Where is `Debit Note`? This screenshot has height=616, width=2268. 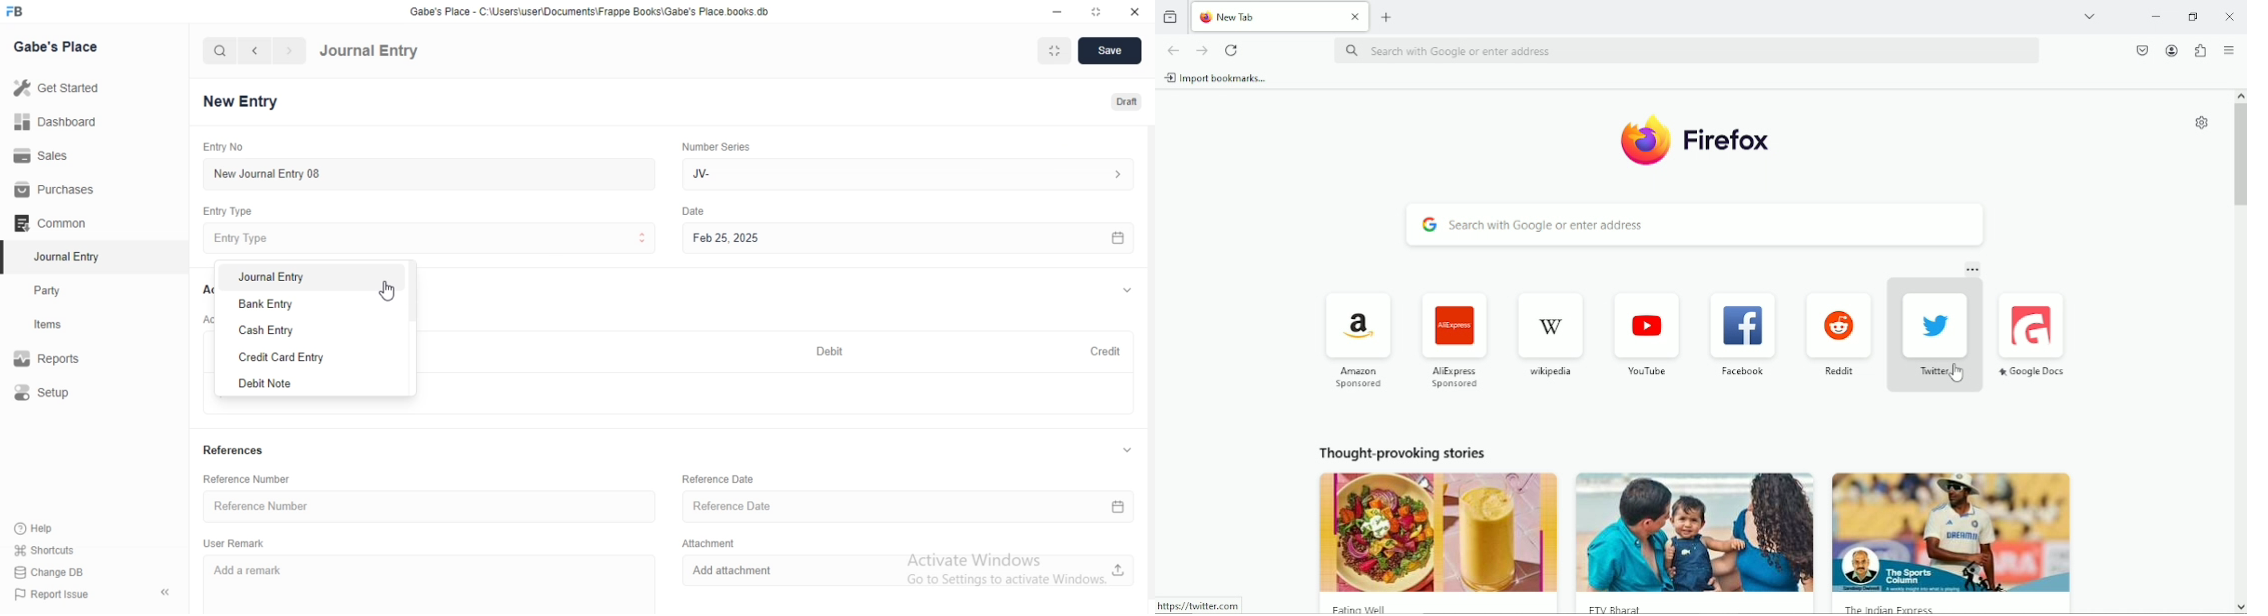 Debit Note is located at coordinates (310, 385).